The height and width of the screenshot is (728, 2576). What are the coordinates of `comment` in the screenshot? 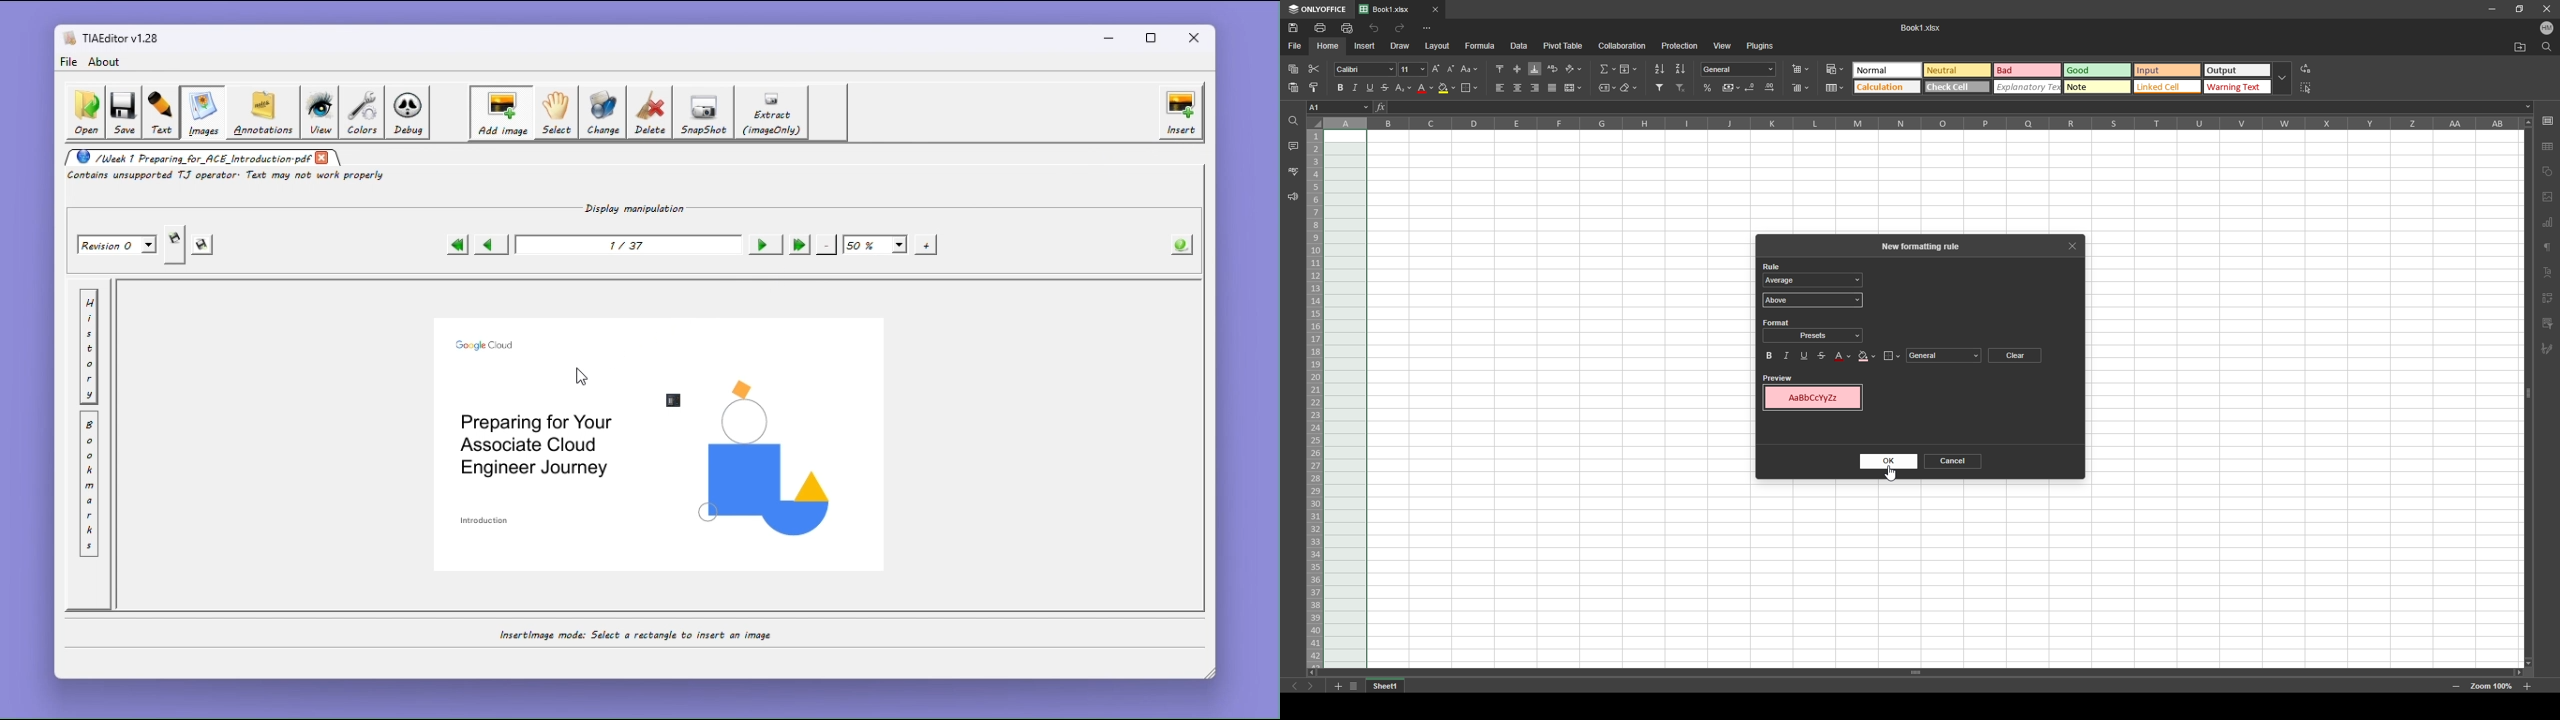 It's located at (2547, 322).